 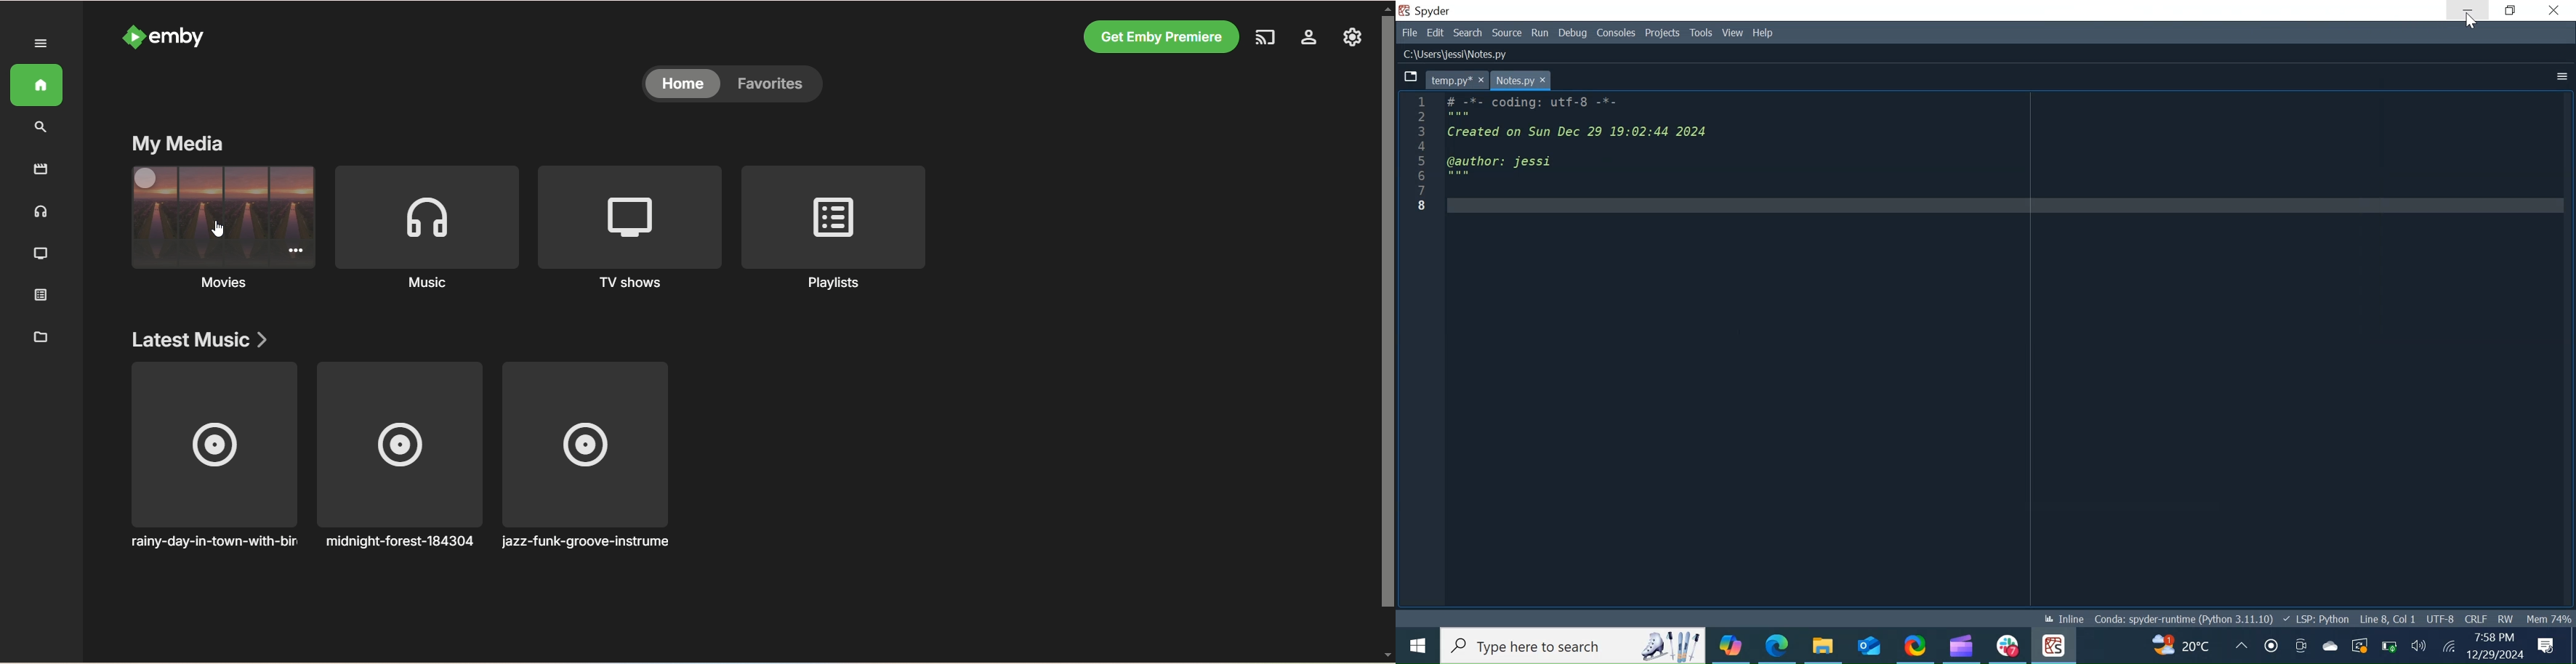 What do you see at coordinates (1762, 34) in the screenshot?
I see `Help` at bounding box center [1762, 34].